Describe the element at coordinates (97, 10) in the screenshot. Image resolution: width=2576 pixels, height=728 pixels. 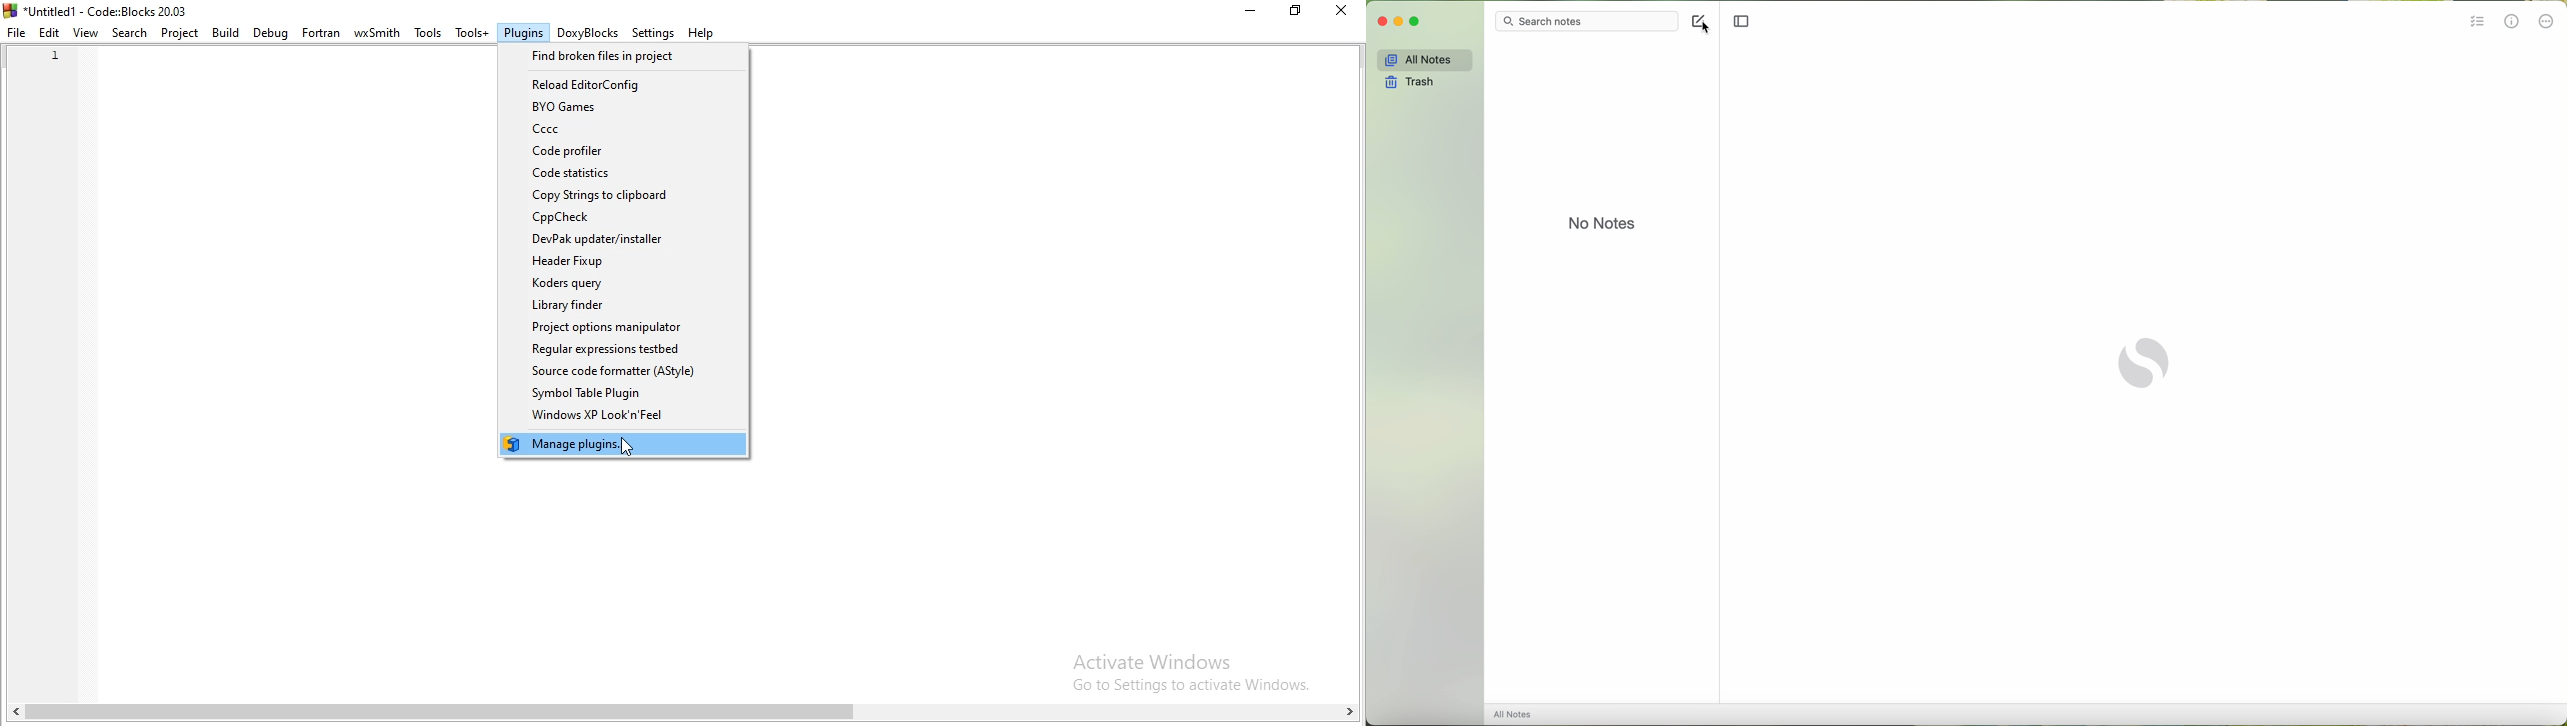
I see `*Untitled1 - Code::Blocks 20.03` at that location.